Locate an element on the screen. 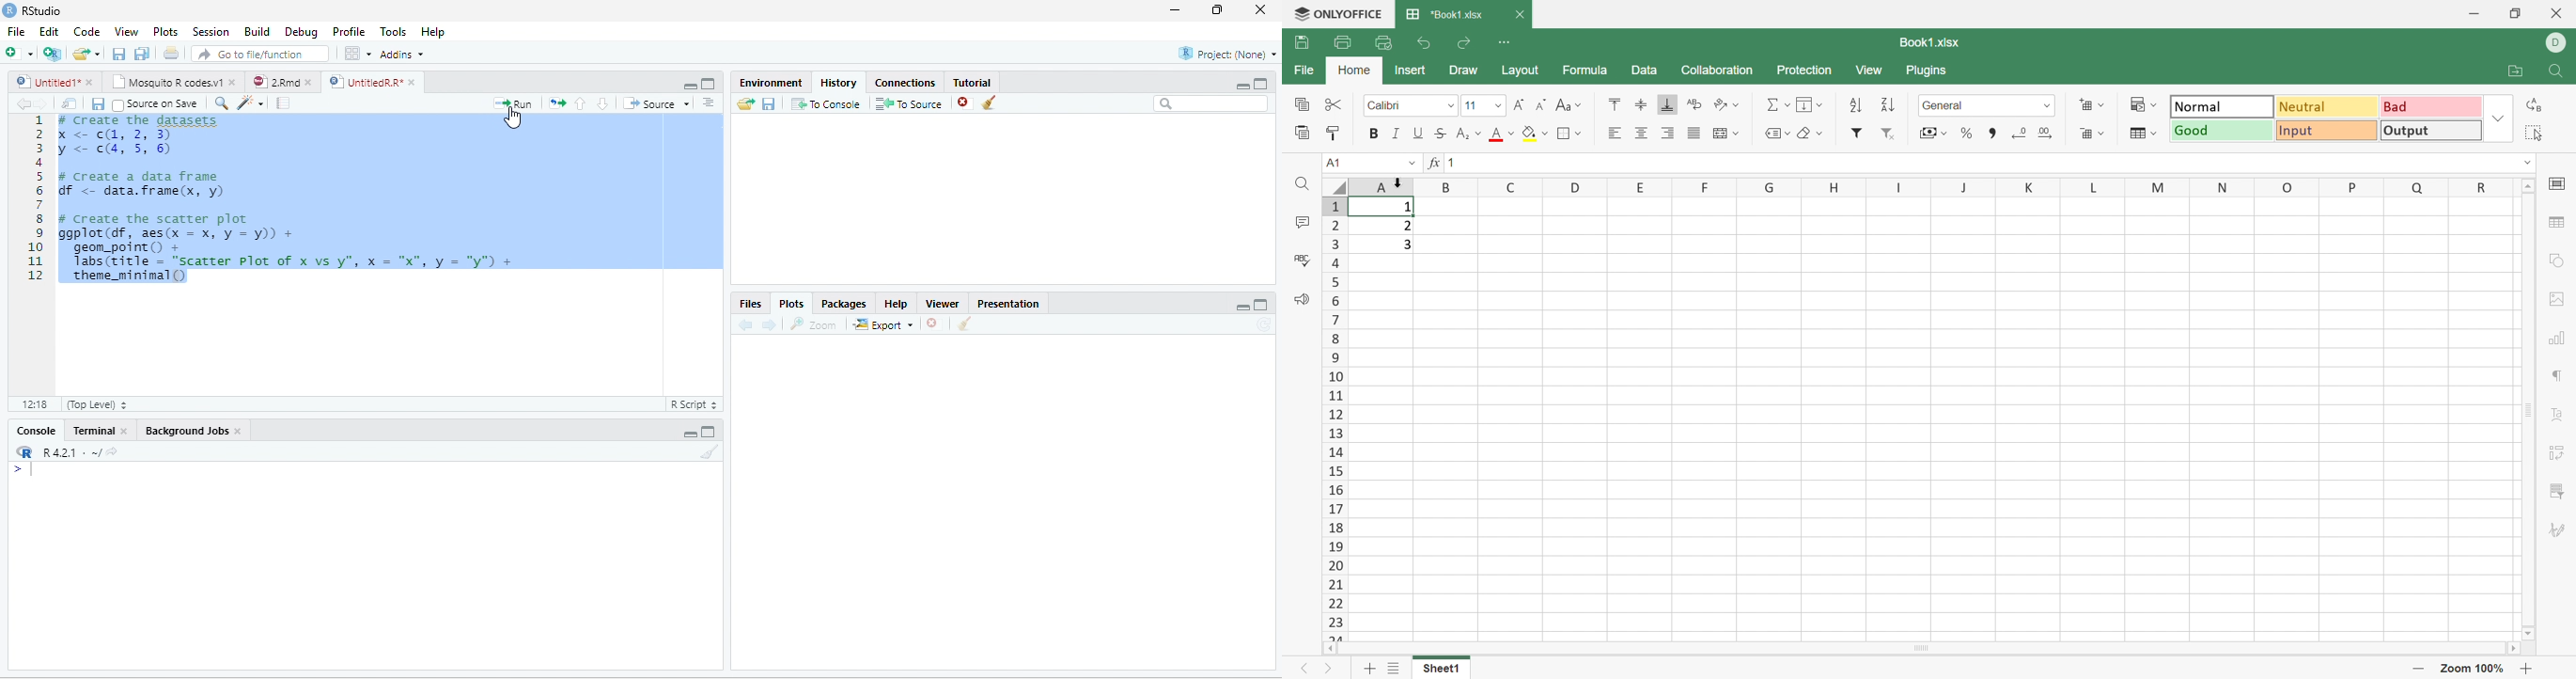 The image size is (2576, 700). fx is located at coordinates (1432, 162).